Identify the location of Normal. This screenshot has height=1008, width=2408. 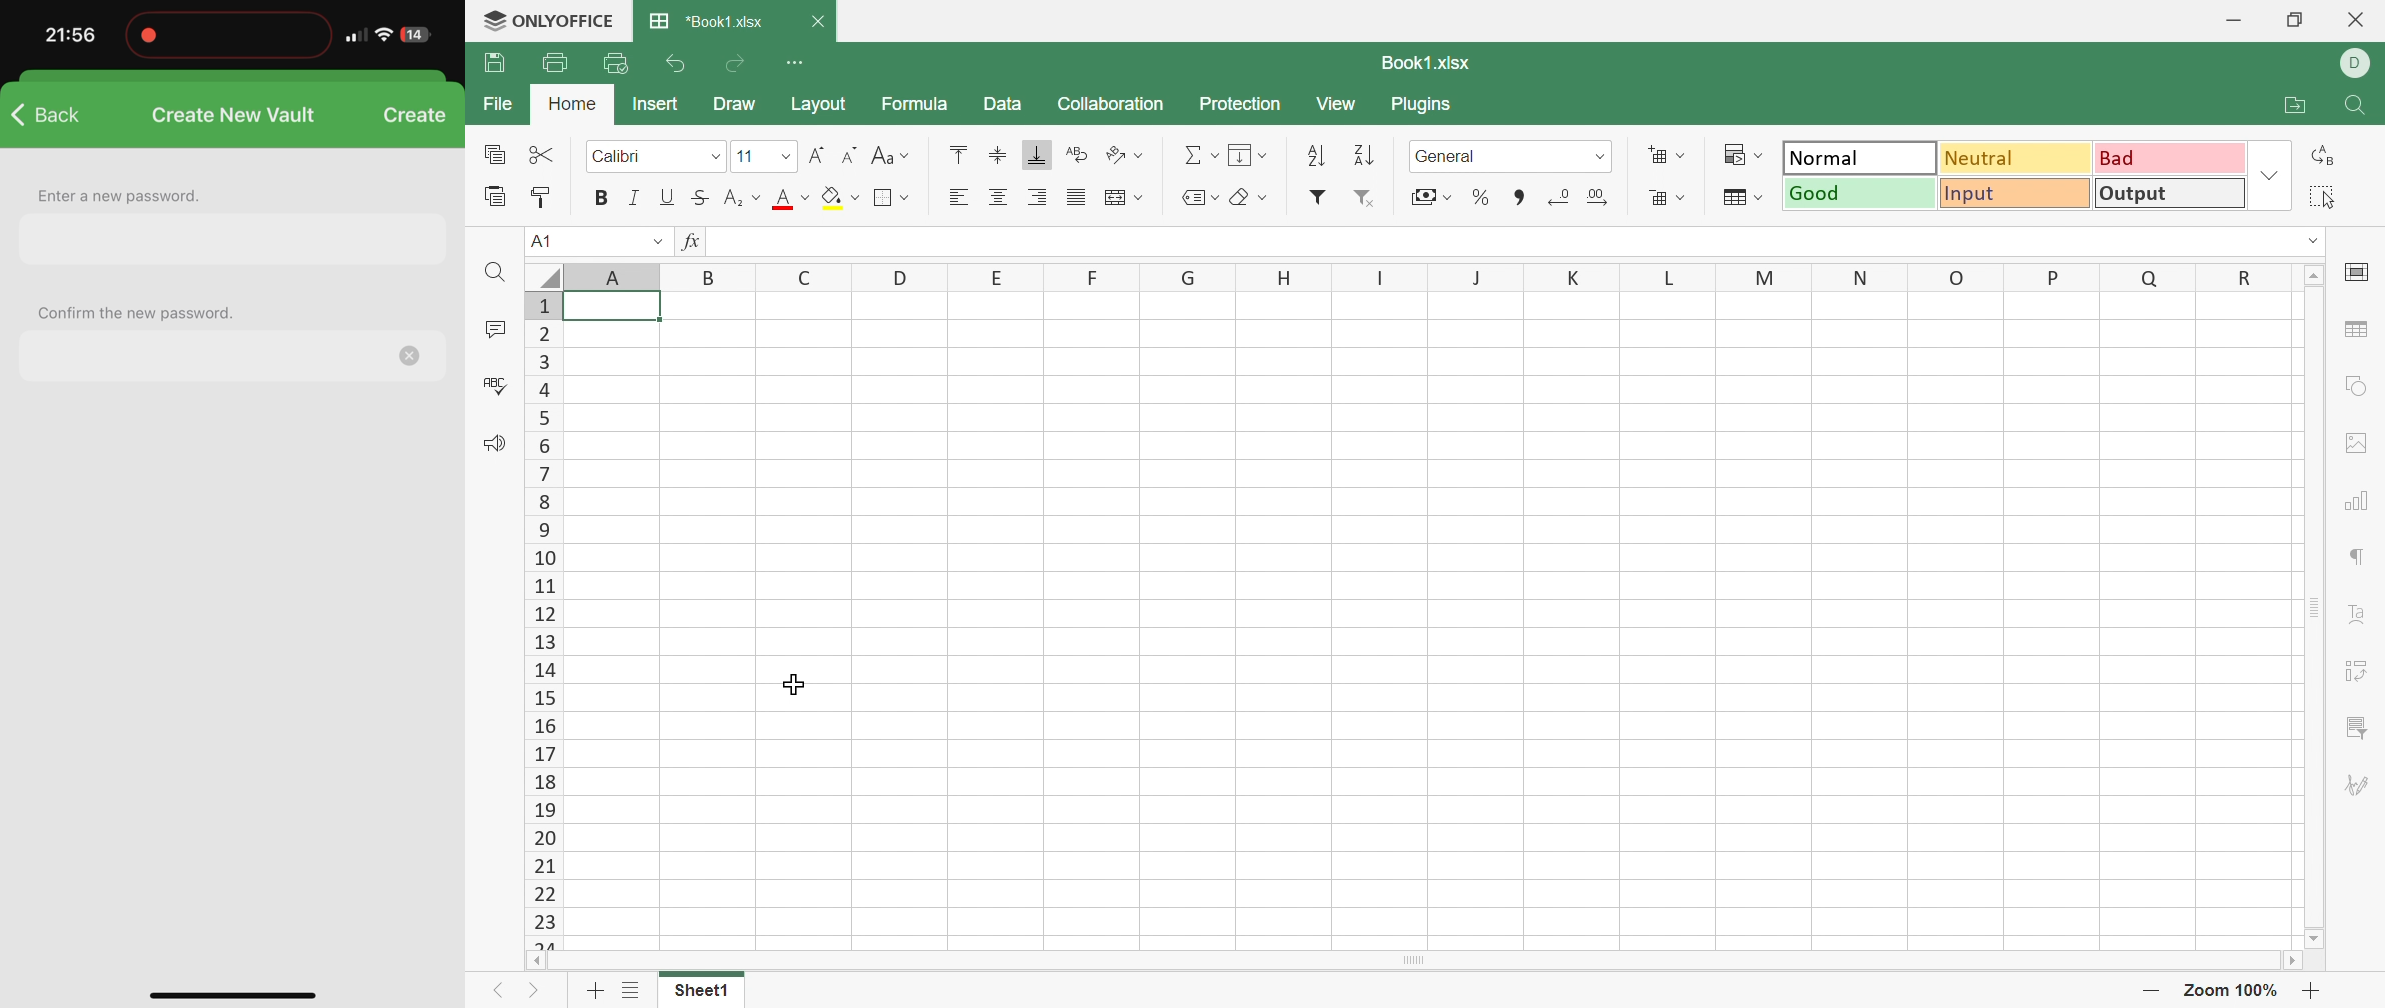
(1861, 157).